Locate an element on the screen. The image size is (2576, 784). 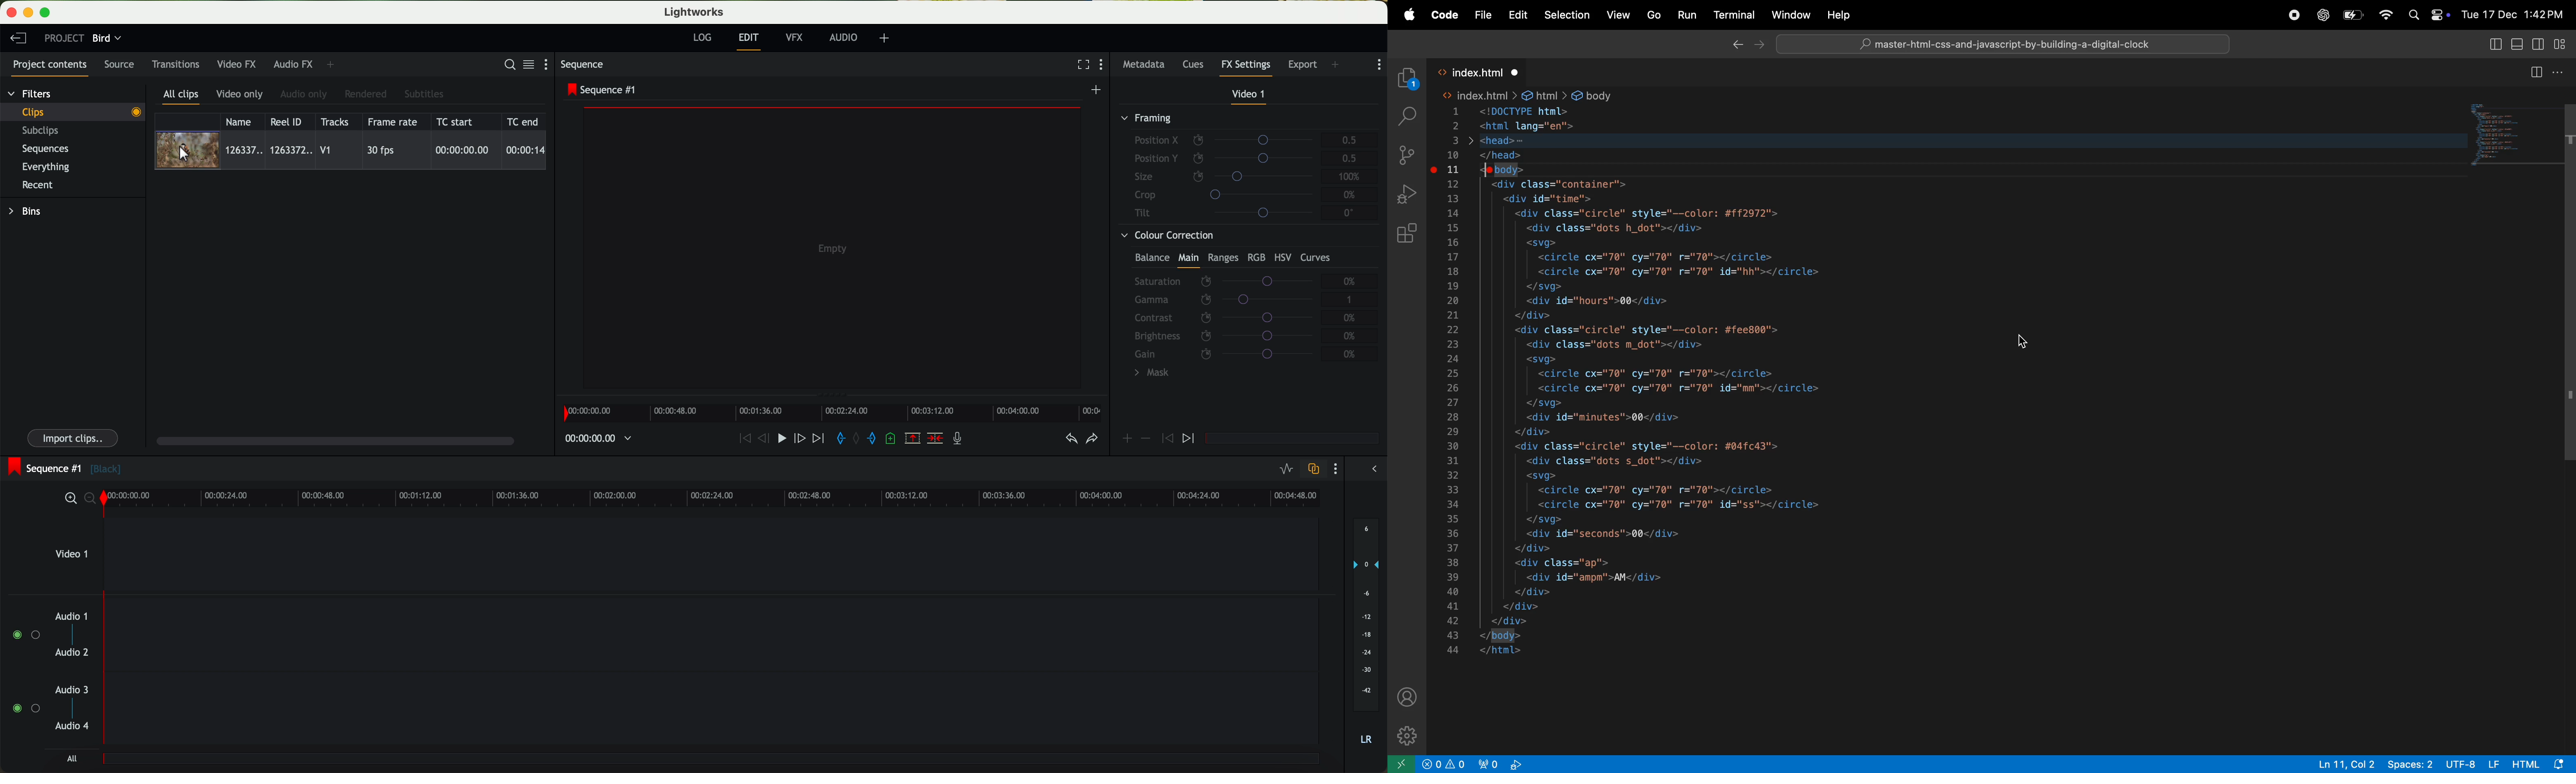
project contents is located at coordinates (50, 68).